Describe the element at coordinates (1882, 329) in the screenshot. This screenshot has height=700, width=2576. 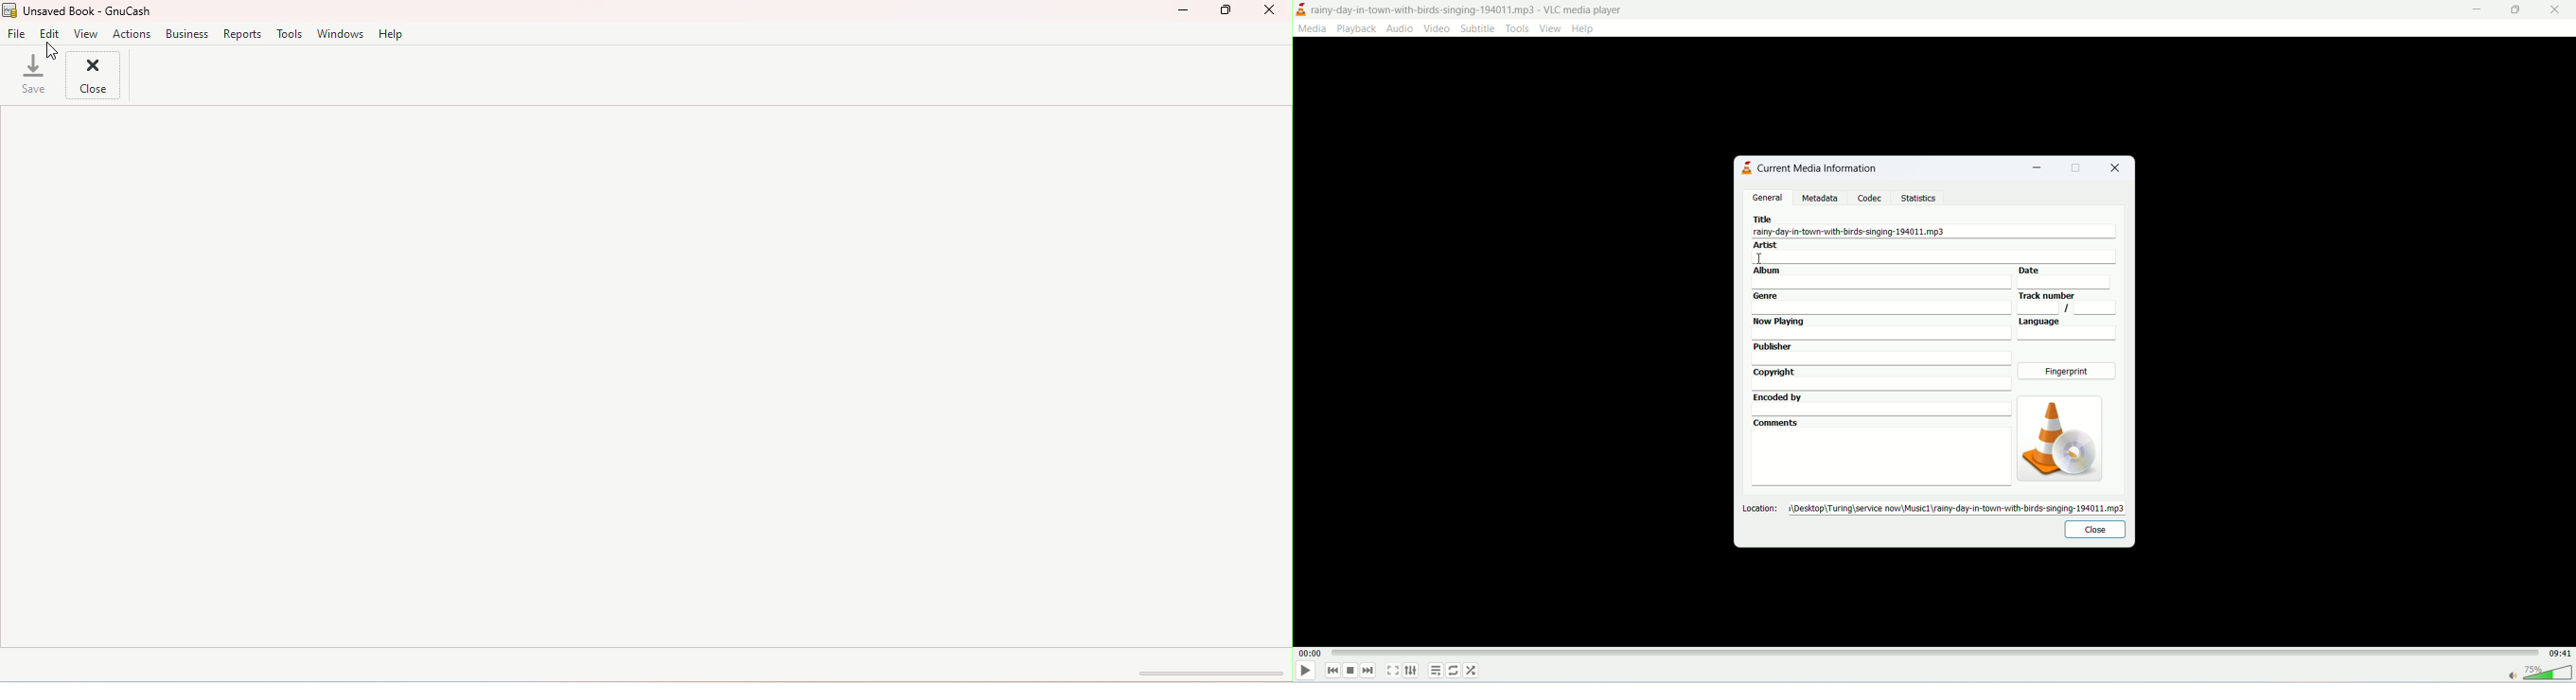
I see `now playing` at that location.